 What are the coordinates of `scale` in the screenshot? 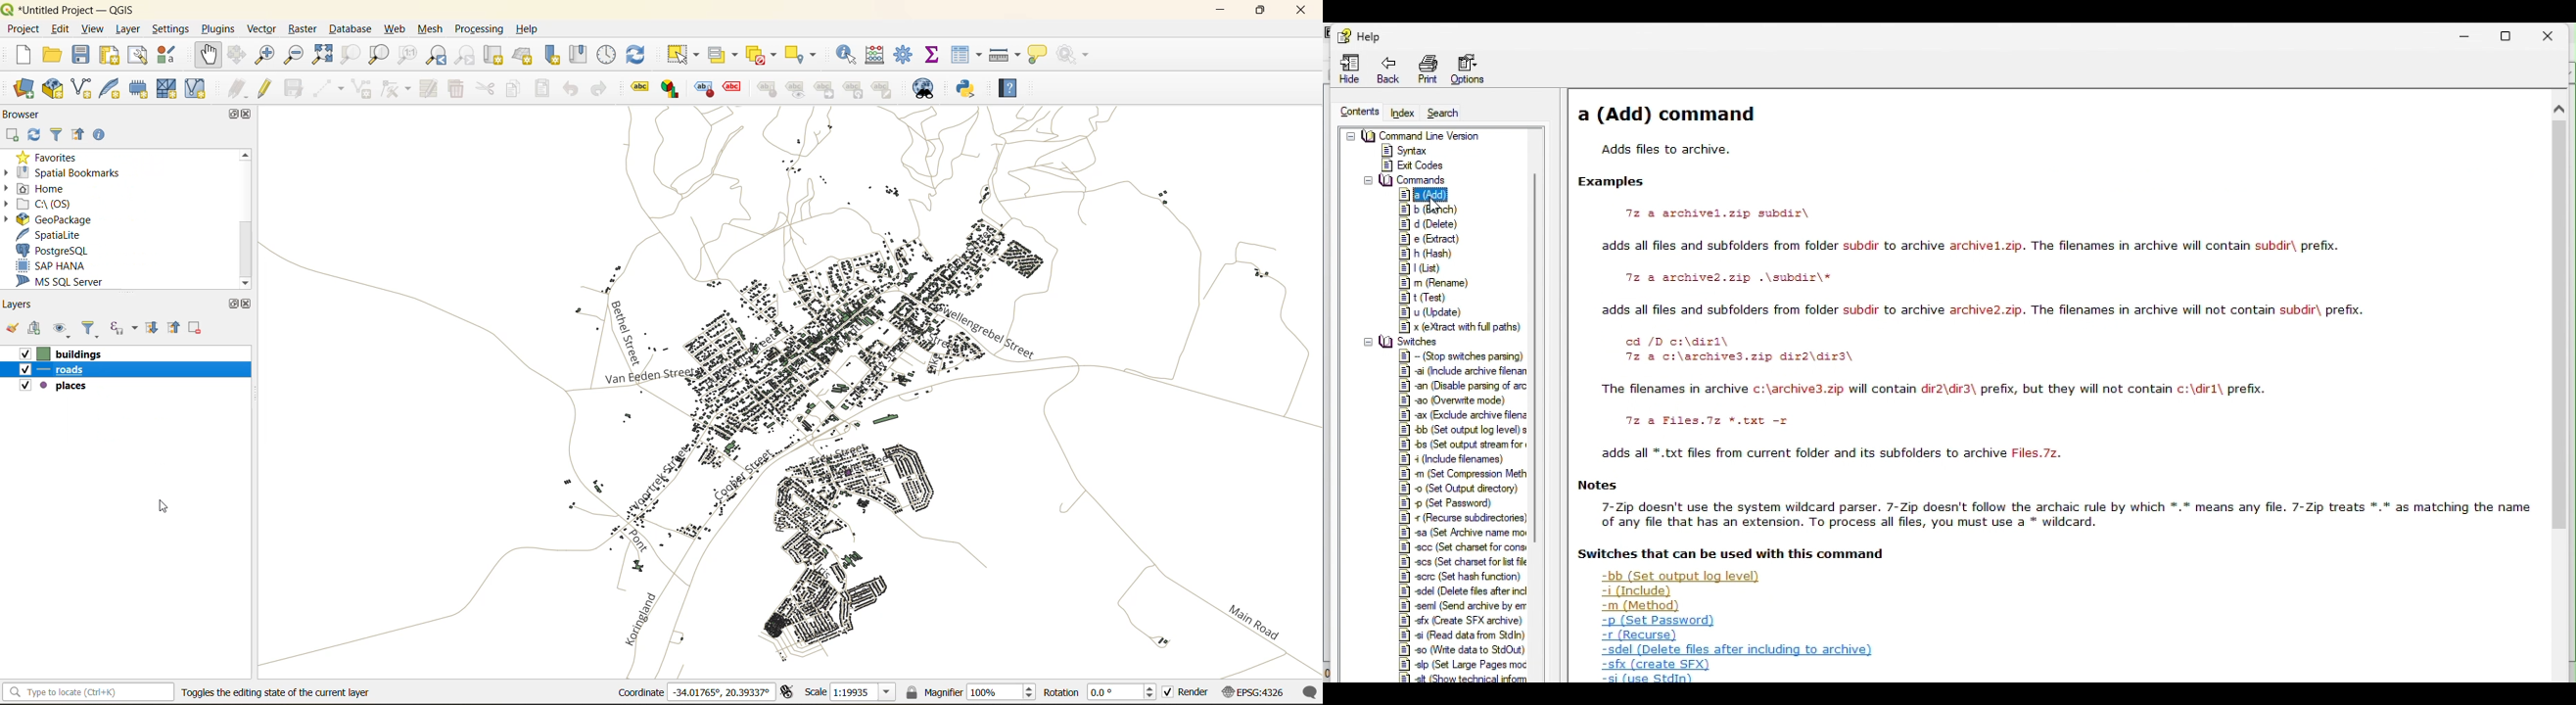 It's located at (853, 693).